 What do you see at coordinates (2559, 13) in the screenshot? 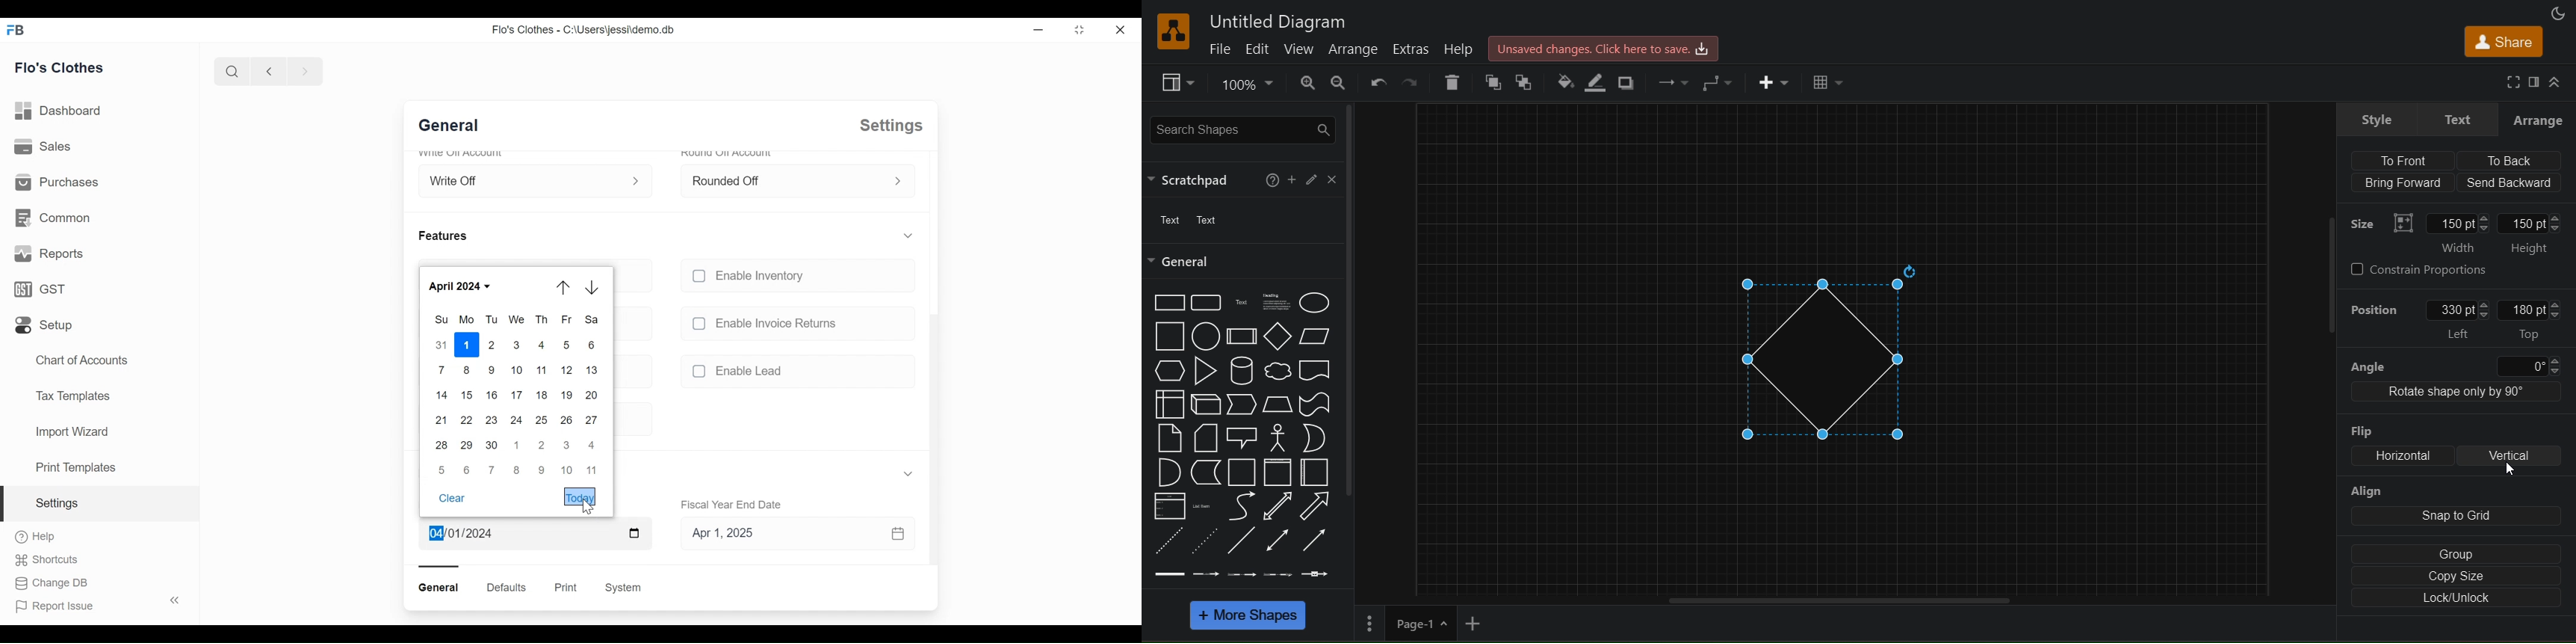
I see `appearance` at bounding box center [2559, 13].